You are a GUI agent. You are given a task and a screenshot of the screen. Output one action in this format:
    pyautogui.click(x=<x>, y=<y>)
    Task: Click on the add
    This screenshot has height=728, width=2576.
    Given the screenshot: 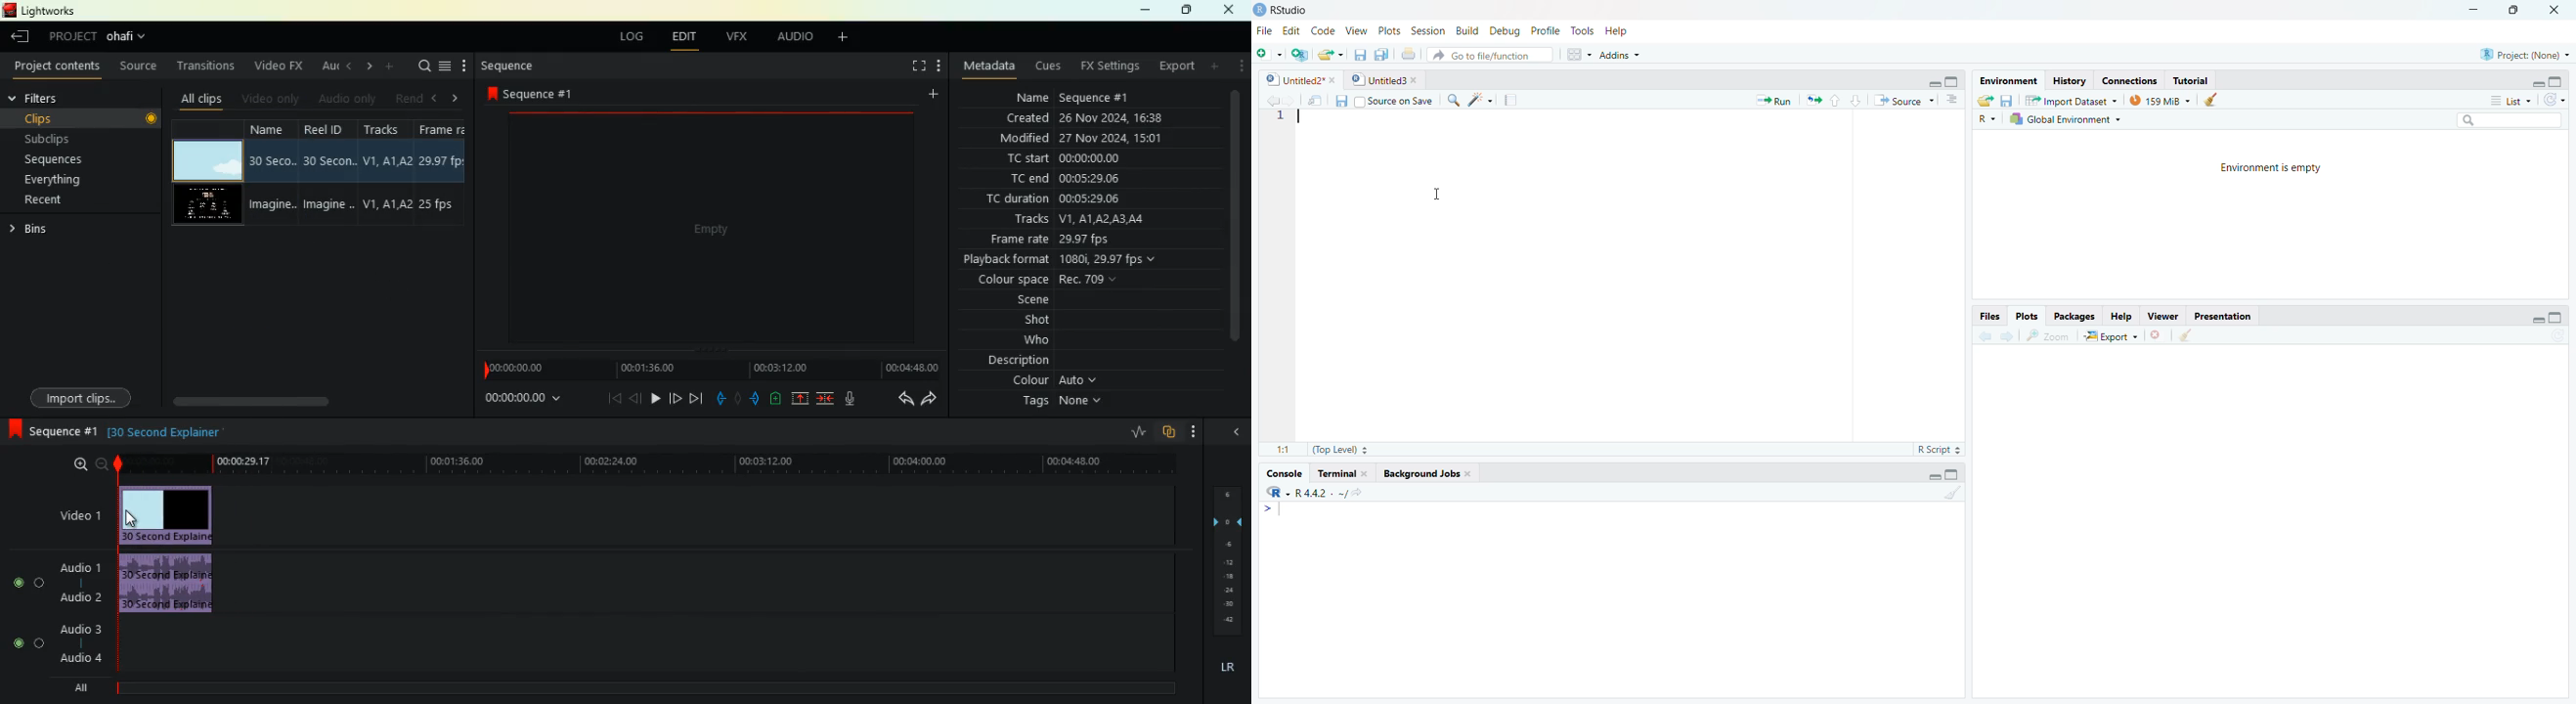 What is the action you would take?
    pyautogui.click(x=1213, y=68)
    